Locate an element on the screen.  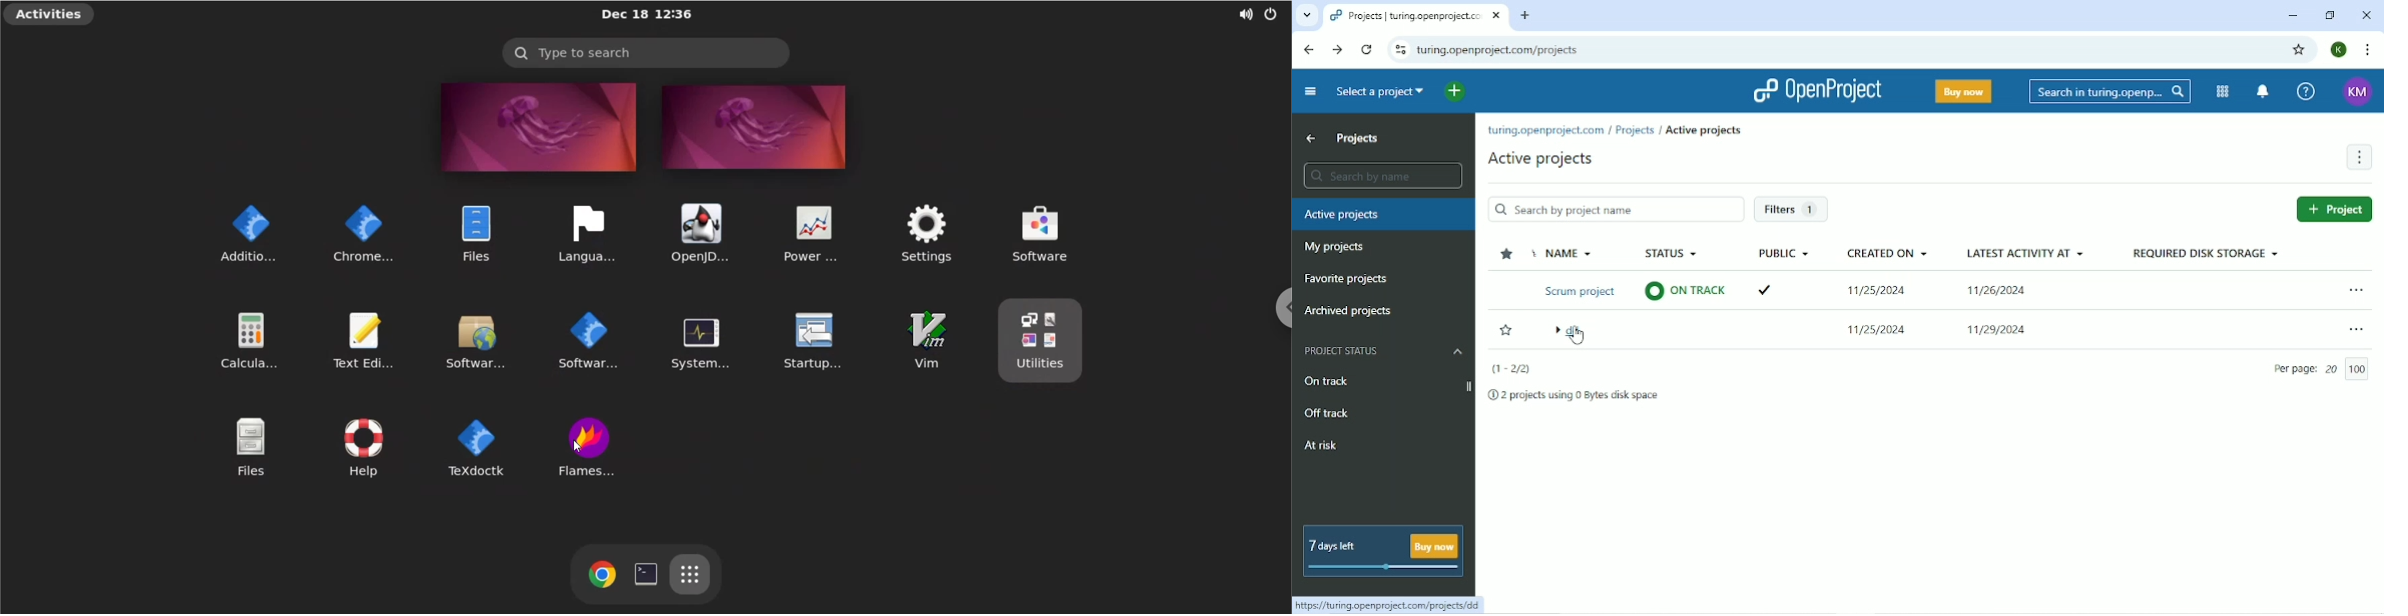
OpenProject is located at coordinates (1817, 93).